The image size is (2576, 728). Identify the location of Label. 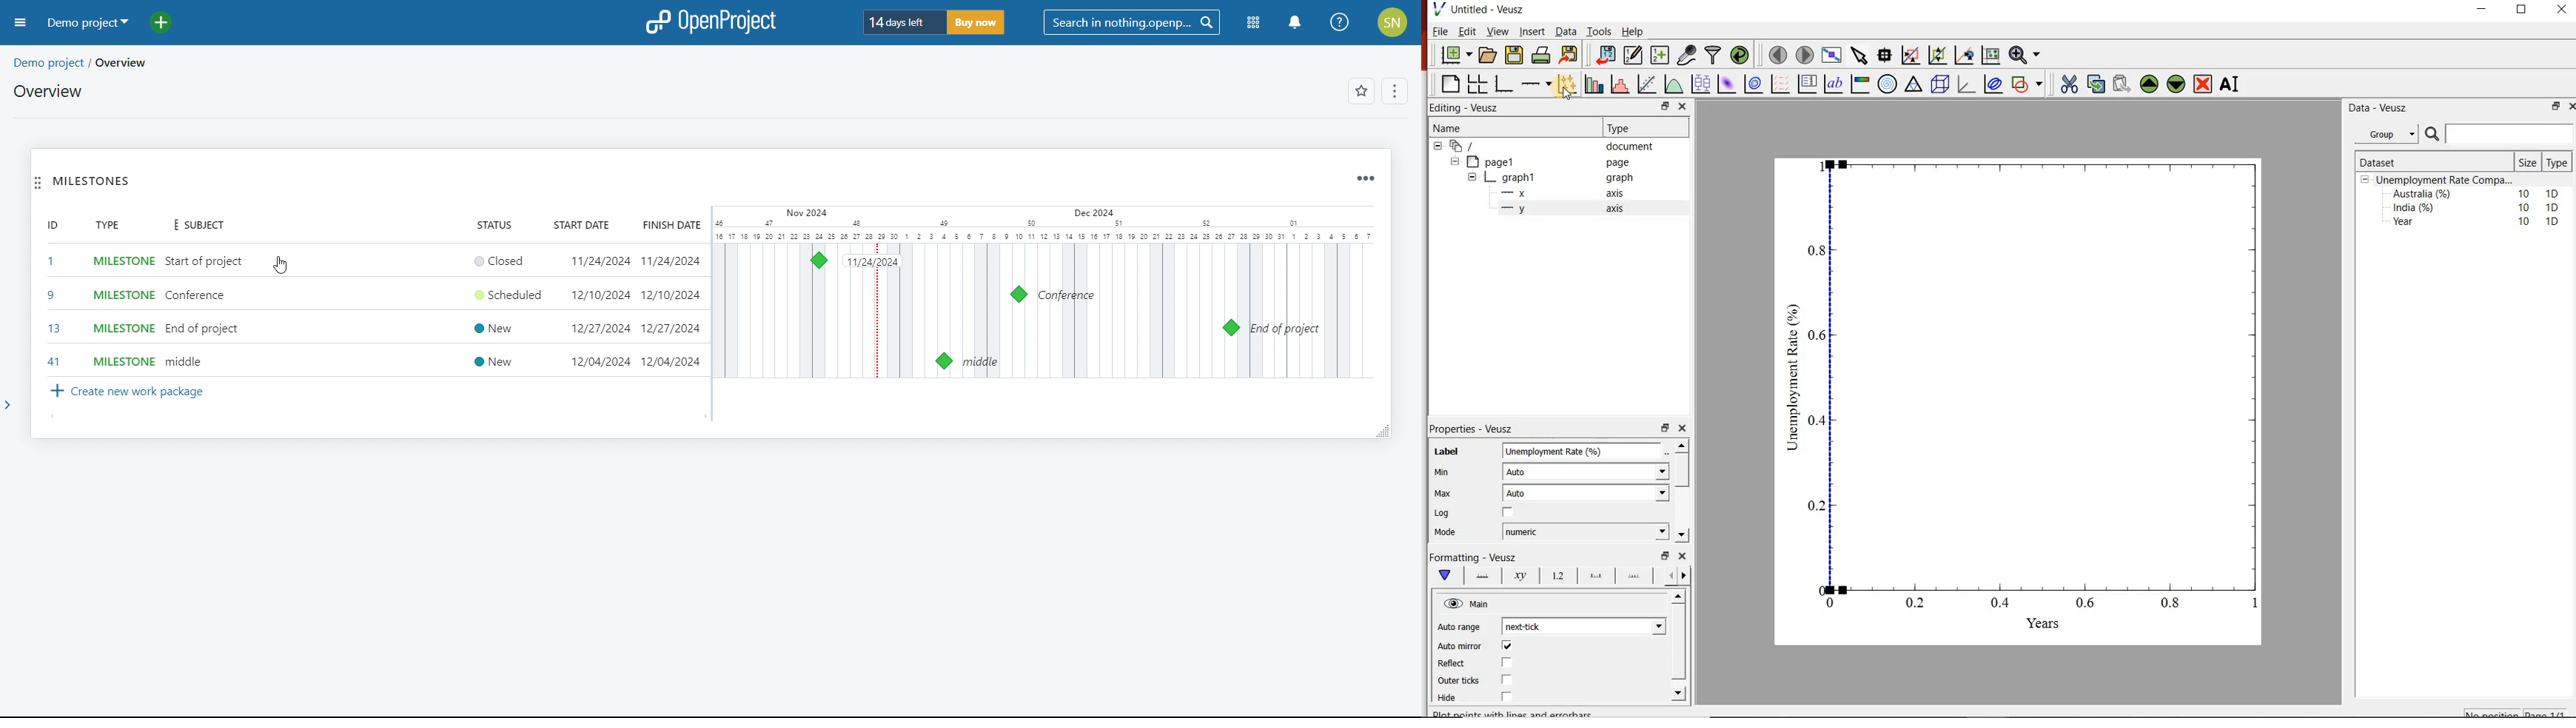
(1445, 453).